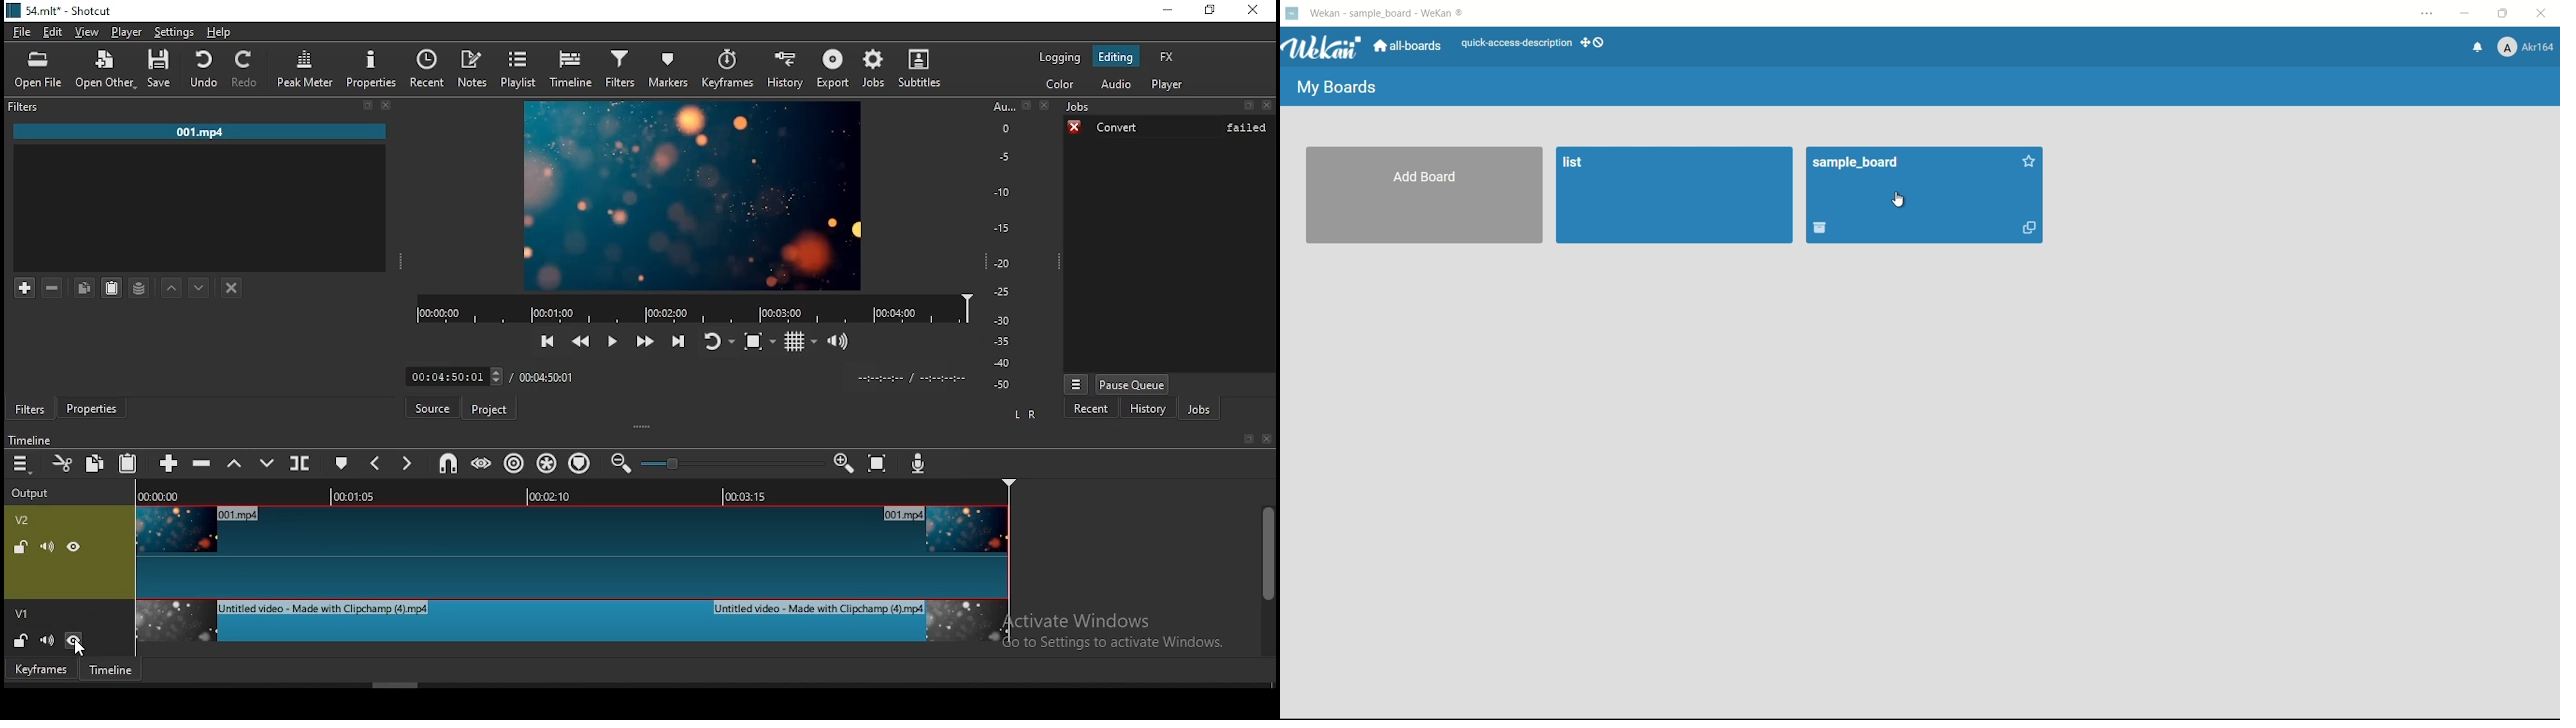 This screenshot has width=2576, height=728. What do you see at coordinates (140, 286) in the screenshot?
I see `save filter set` at bounding box center [140, 286].